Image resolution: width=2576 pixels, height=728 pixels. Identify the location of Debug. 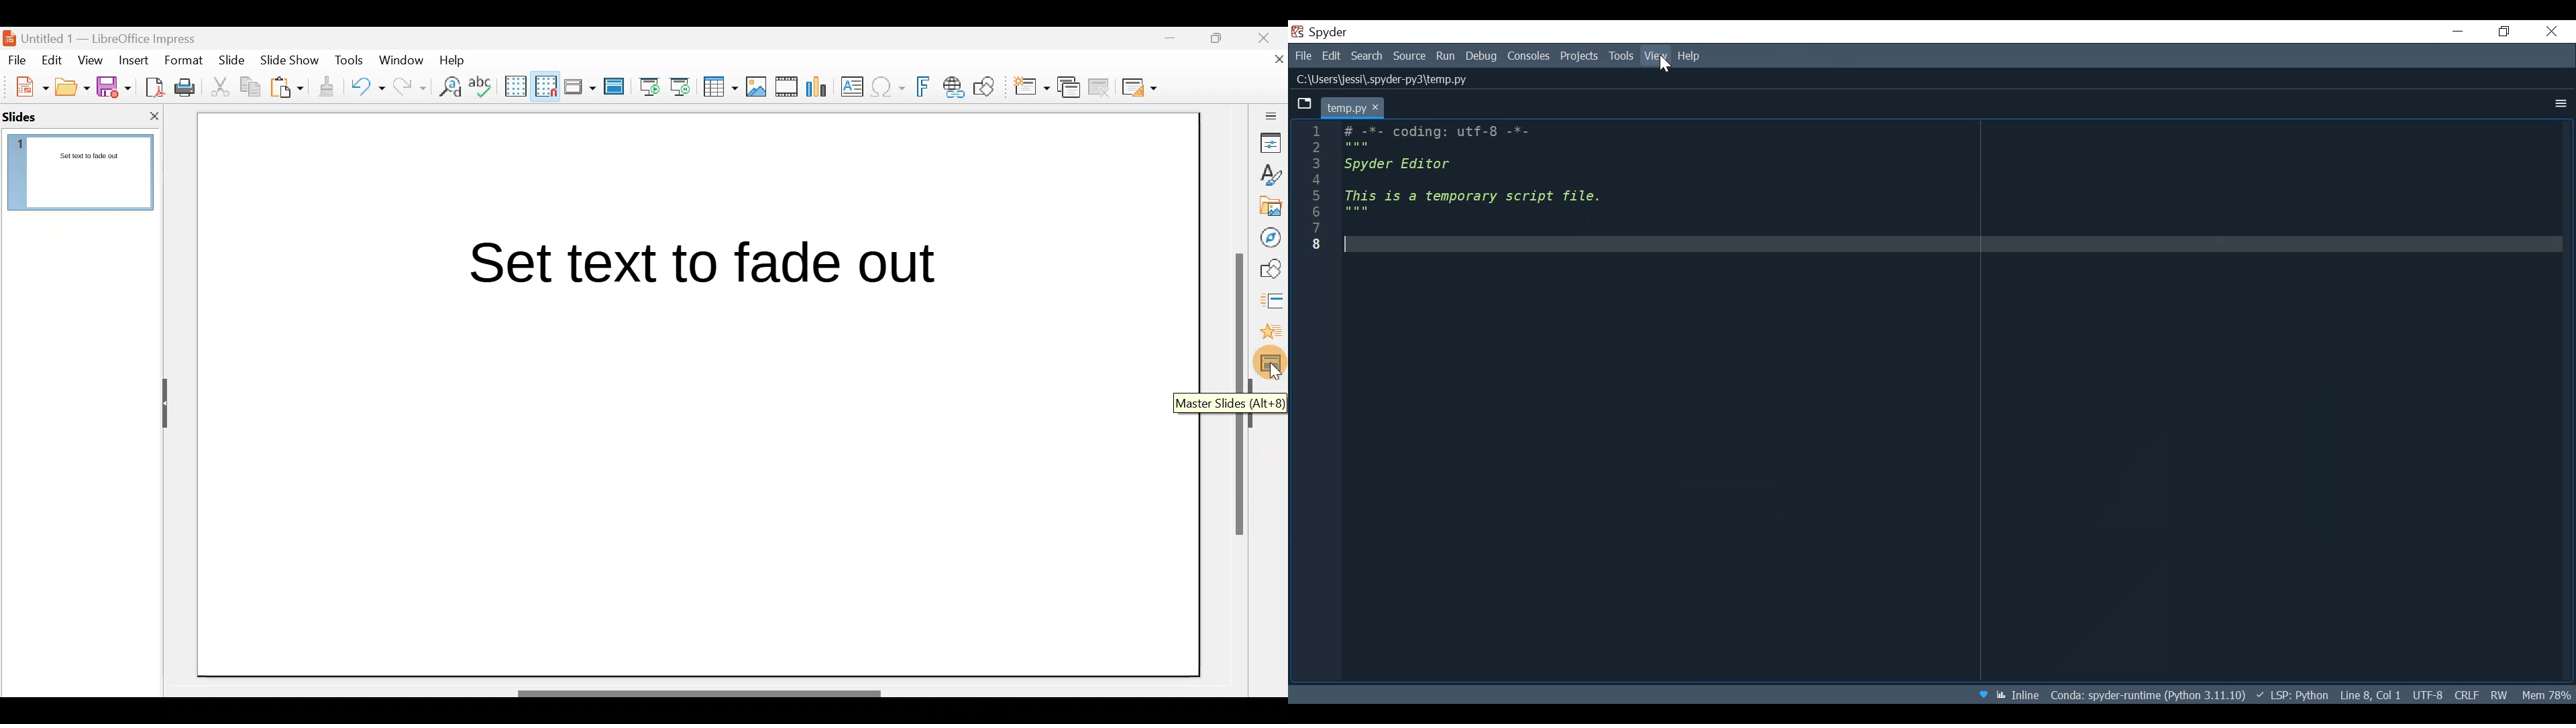
(1482, 57).